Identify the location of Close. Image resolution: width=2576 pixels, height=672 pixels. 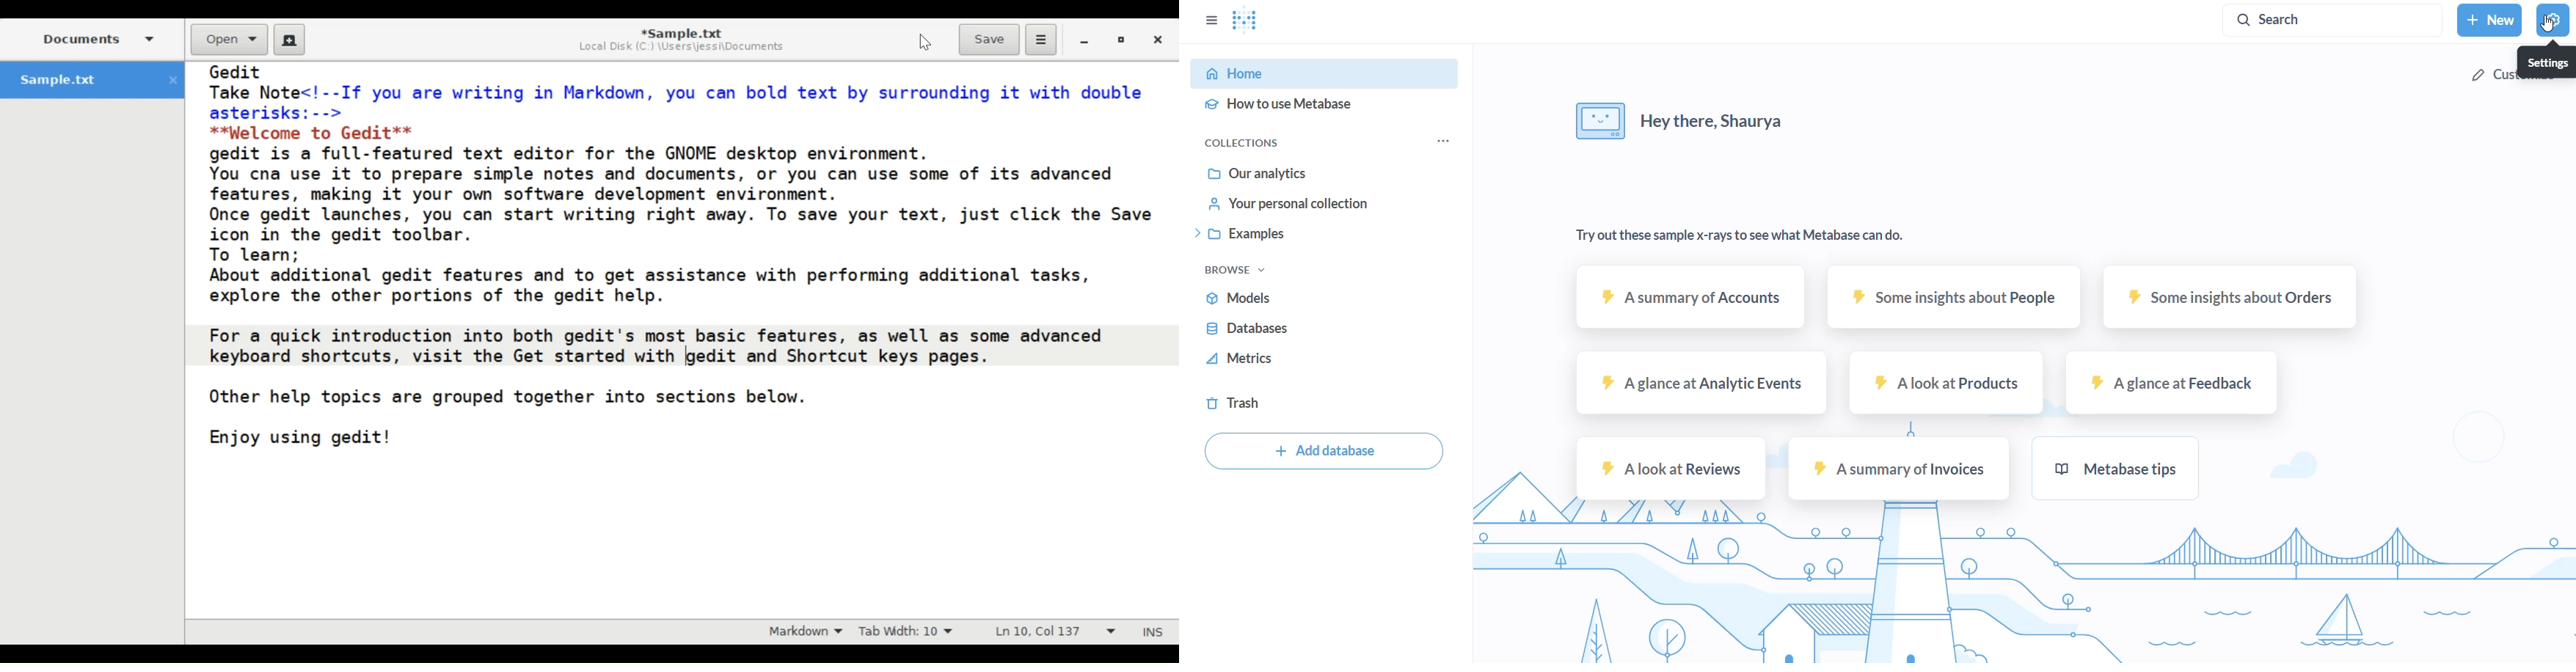
(1159, 41).